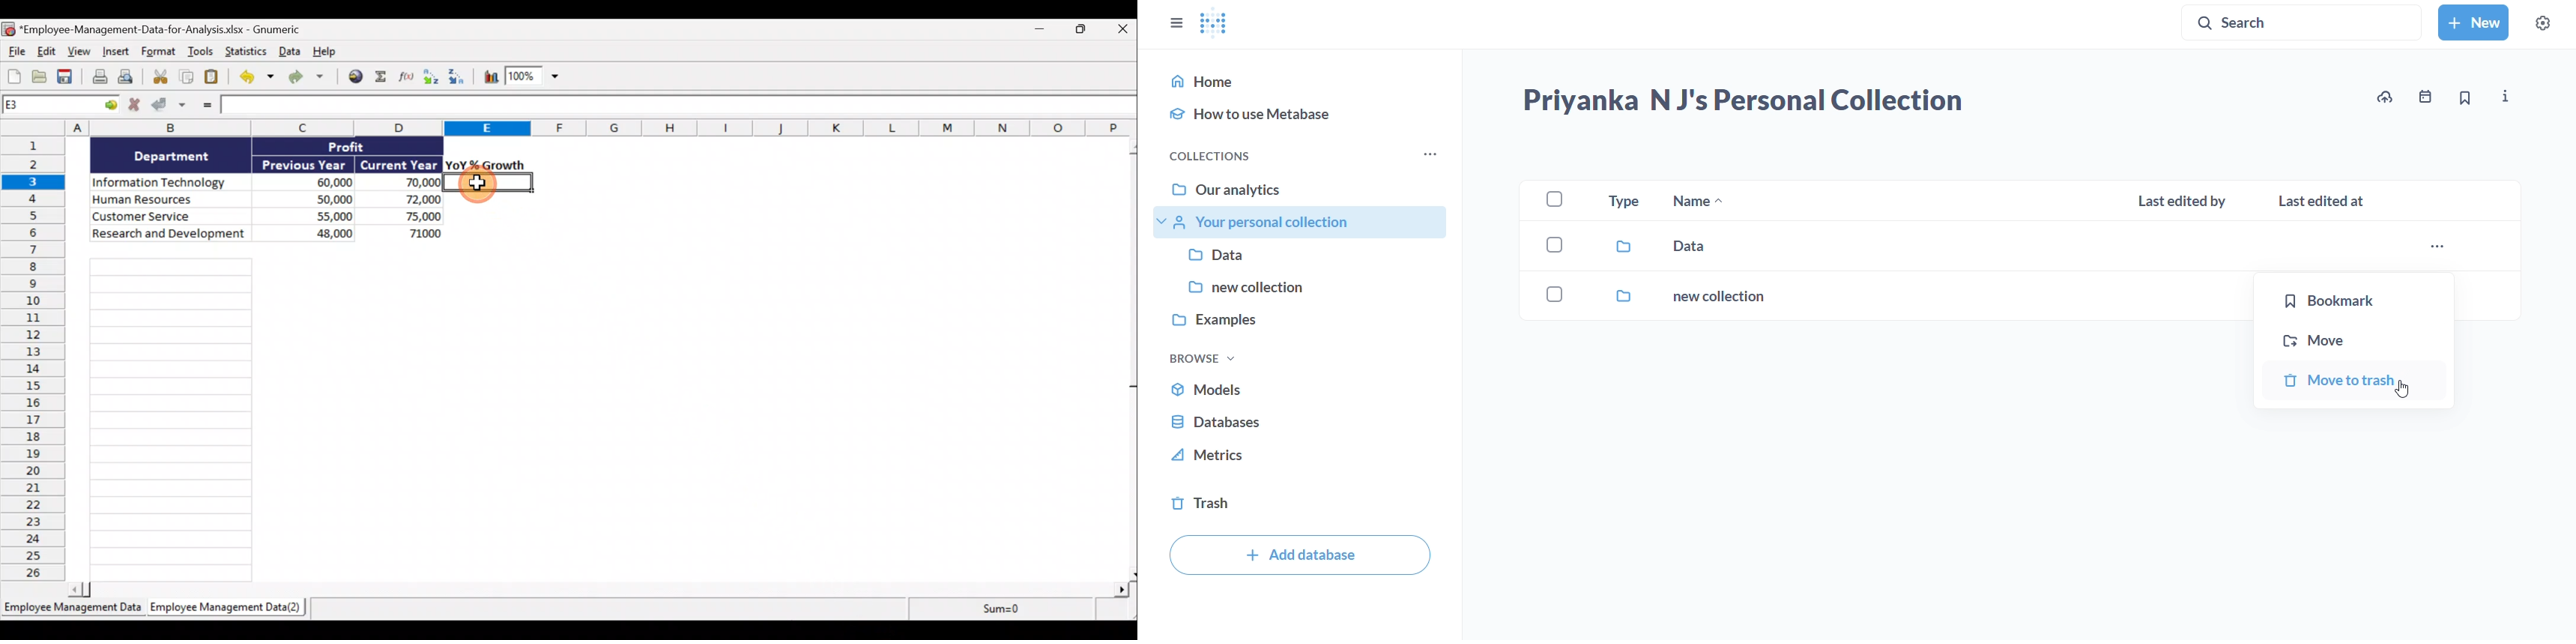  Describe the element at coordinates (2352, 340) in the screenshot. I see `move` at that location.